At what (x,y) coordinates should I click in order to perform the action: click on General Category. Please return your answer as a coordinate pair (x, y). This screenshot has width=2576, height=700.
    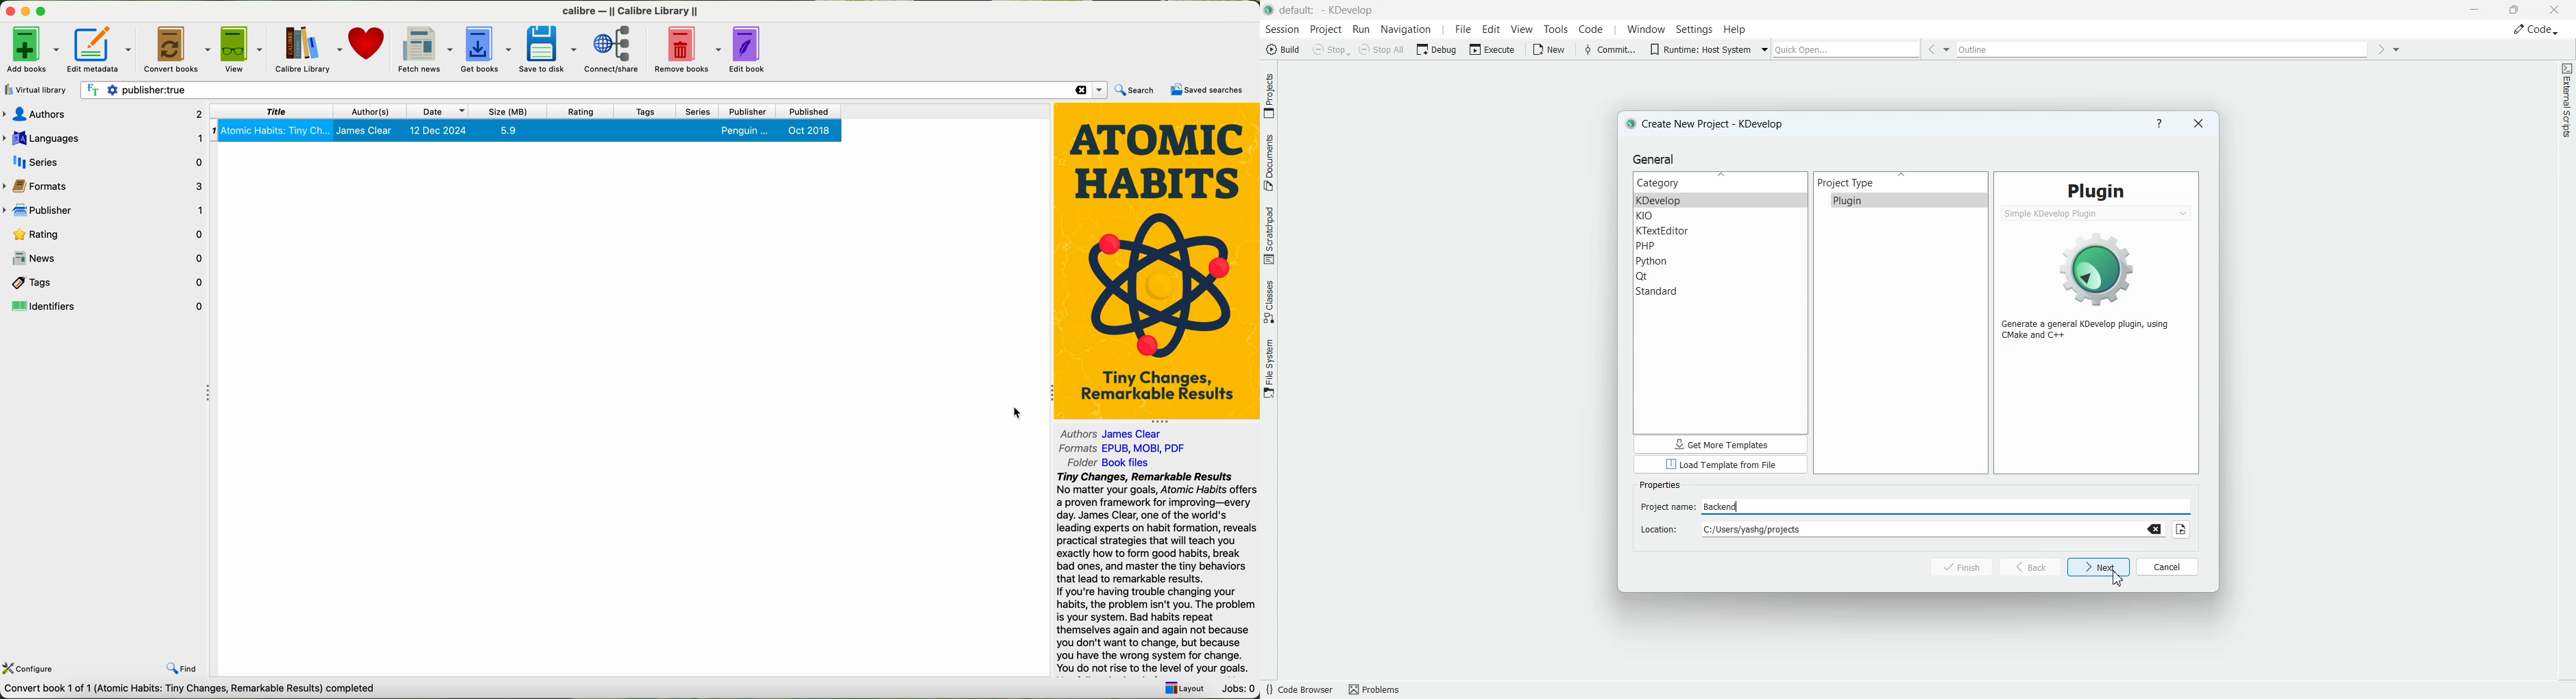
    Looking at the image, I should click on (1721, 182).